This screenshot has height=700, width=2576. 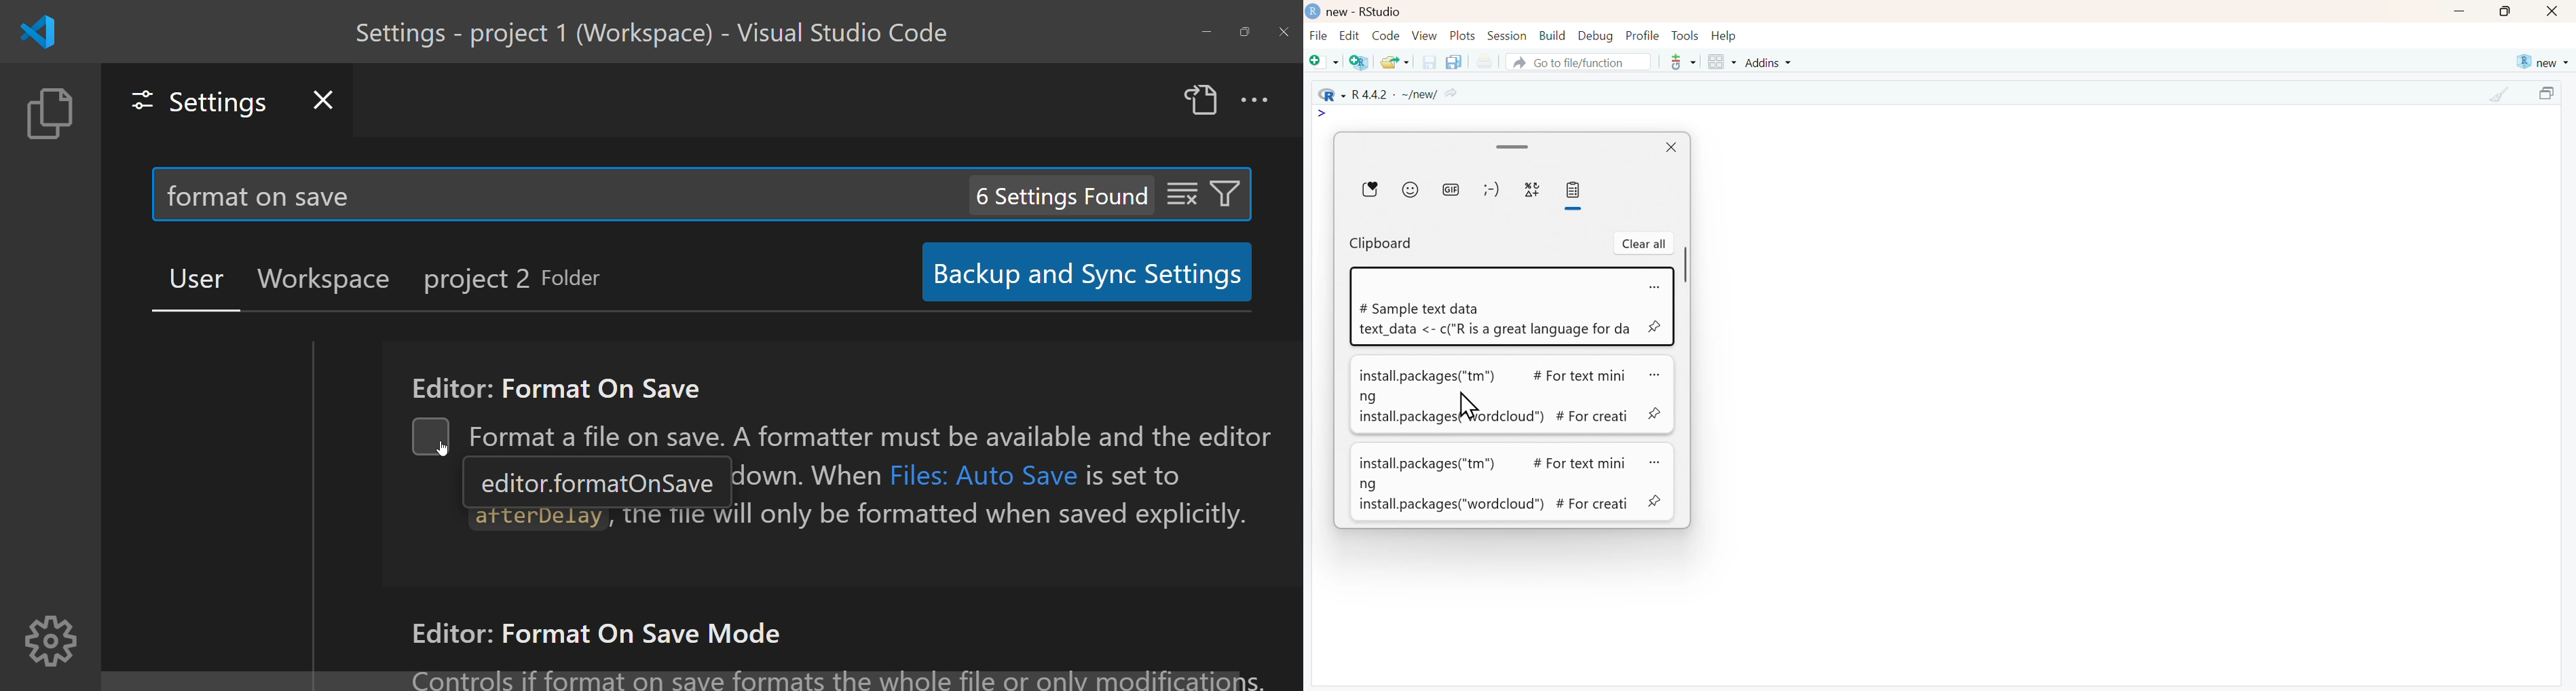 I want to click on install.packages("wordcloud”) # For creati, so click(x=1494, y=505).